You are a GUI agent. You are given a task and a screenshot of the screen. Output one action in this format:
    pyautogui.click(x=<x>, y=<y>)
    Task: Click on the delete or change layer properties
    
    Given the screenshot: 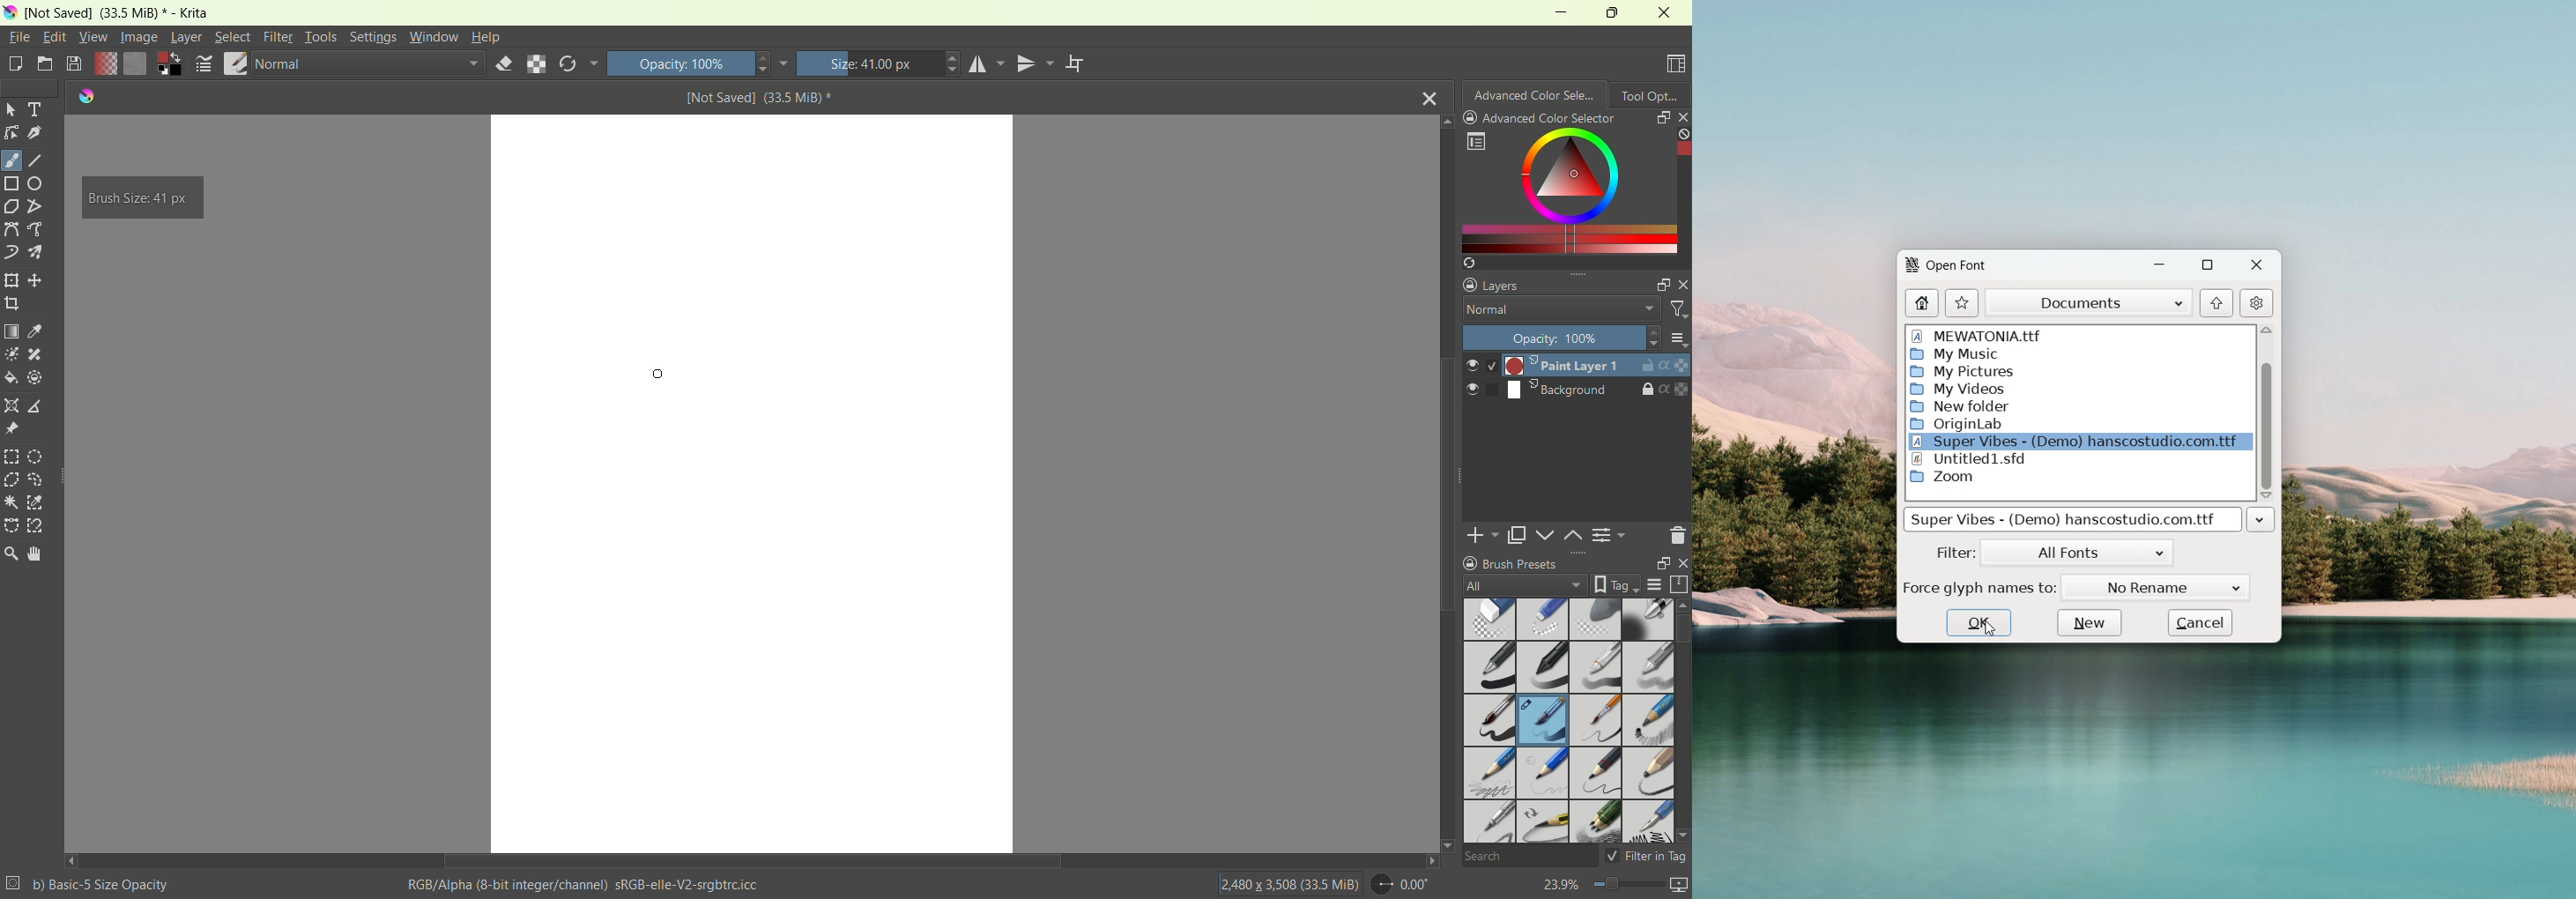 What is the action you would take?
    pyautogui.click(x=1611, y=538)
    